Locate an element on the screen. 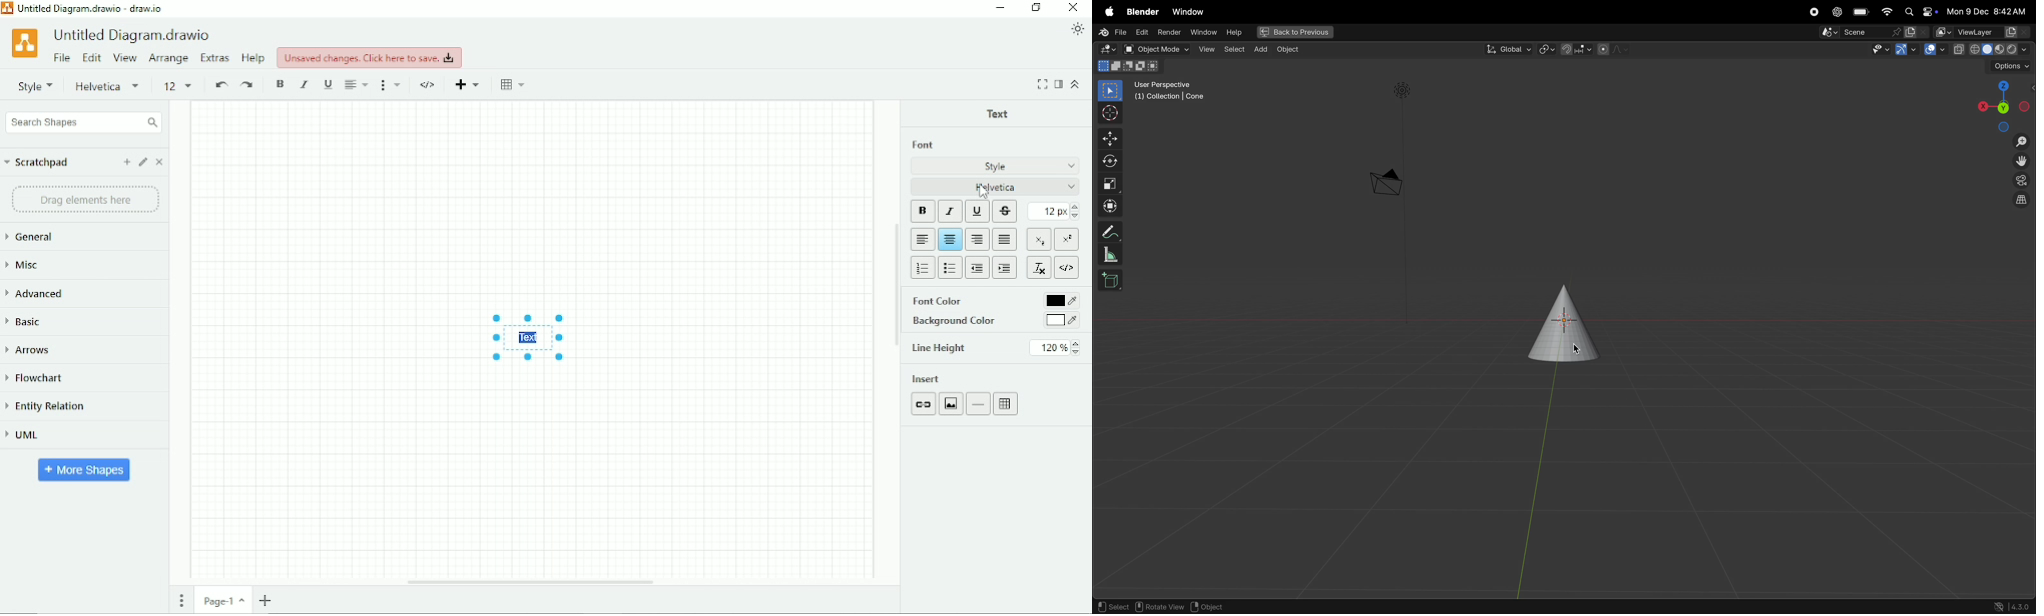  Pin scene is located at coordinates (1859, 32).